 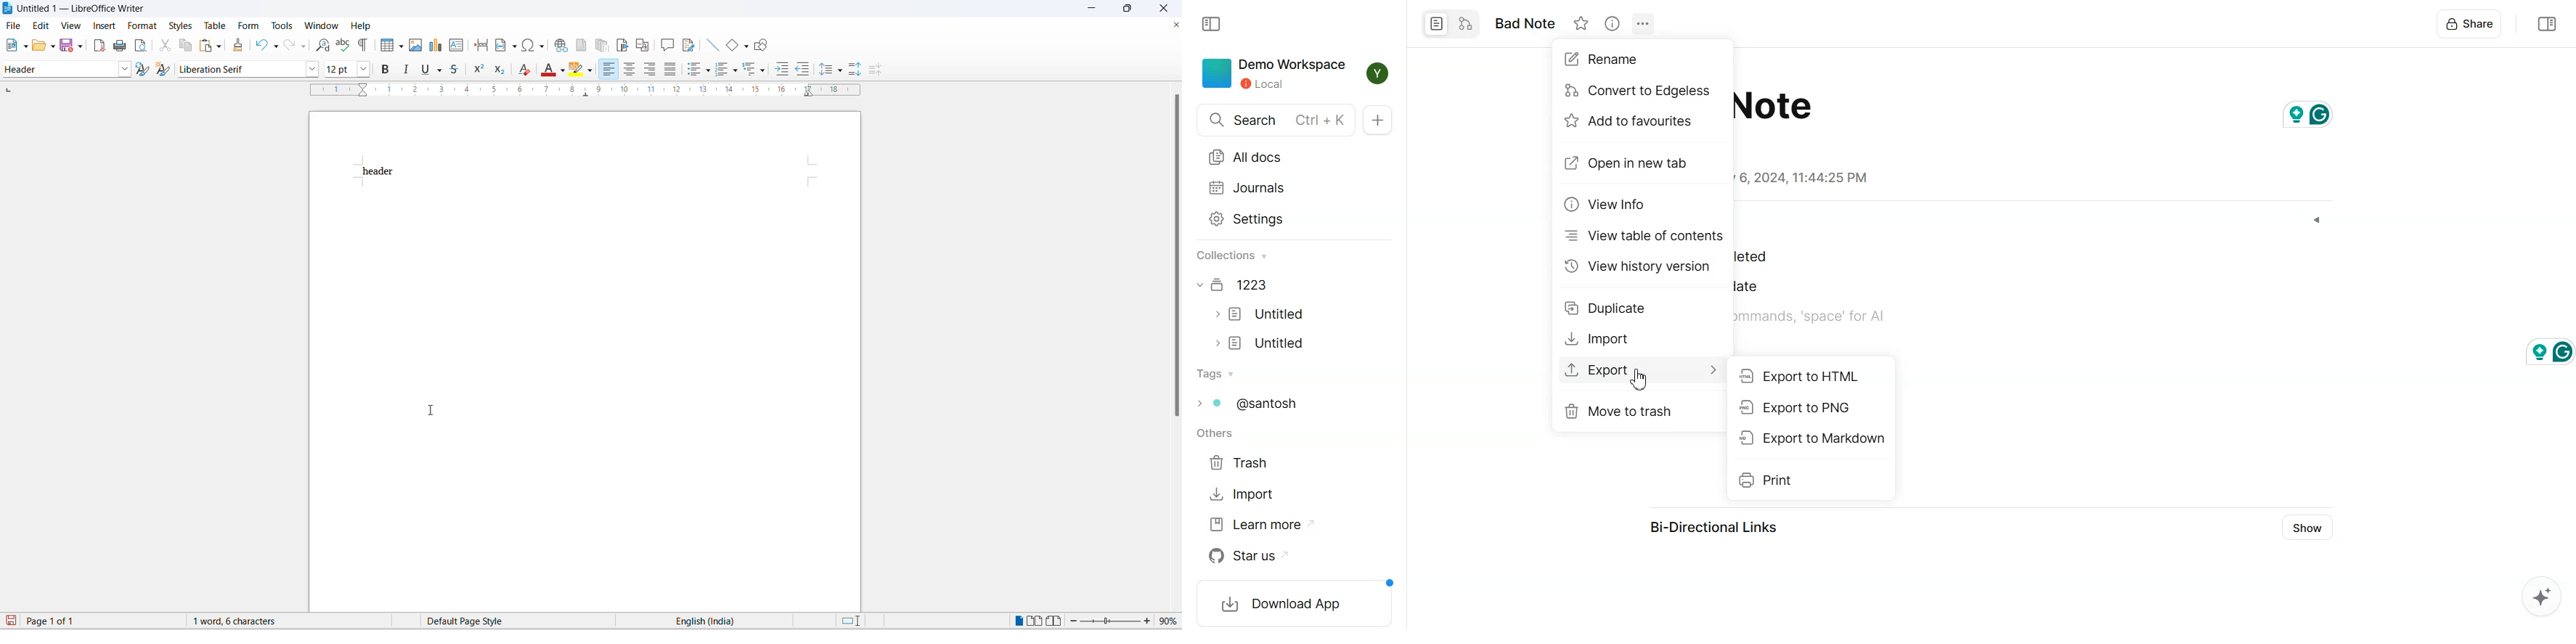 I want to click on collections, so click(x=1234, y=256).